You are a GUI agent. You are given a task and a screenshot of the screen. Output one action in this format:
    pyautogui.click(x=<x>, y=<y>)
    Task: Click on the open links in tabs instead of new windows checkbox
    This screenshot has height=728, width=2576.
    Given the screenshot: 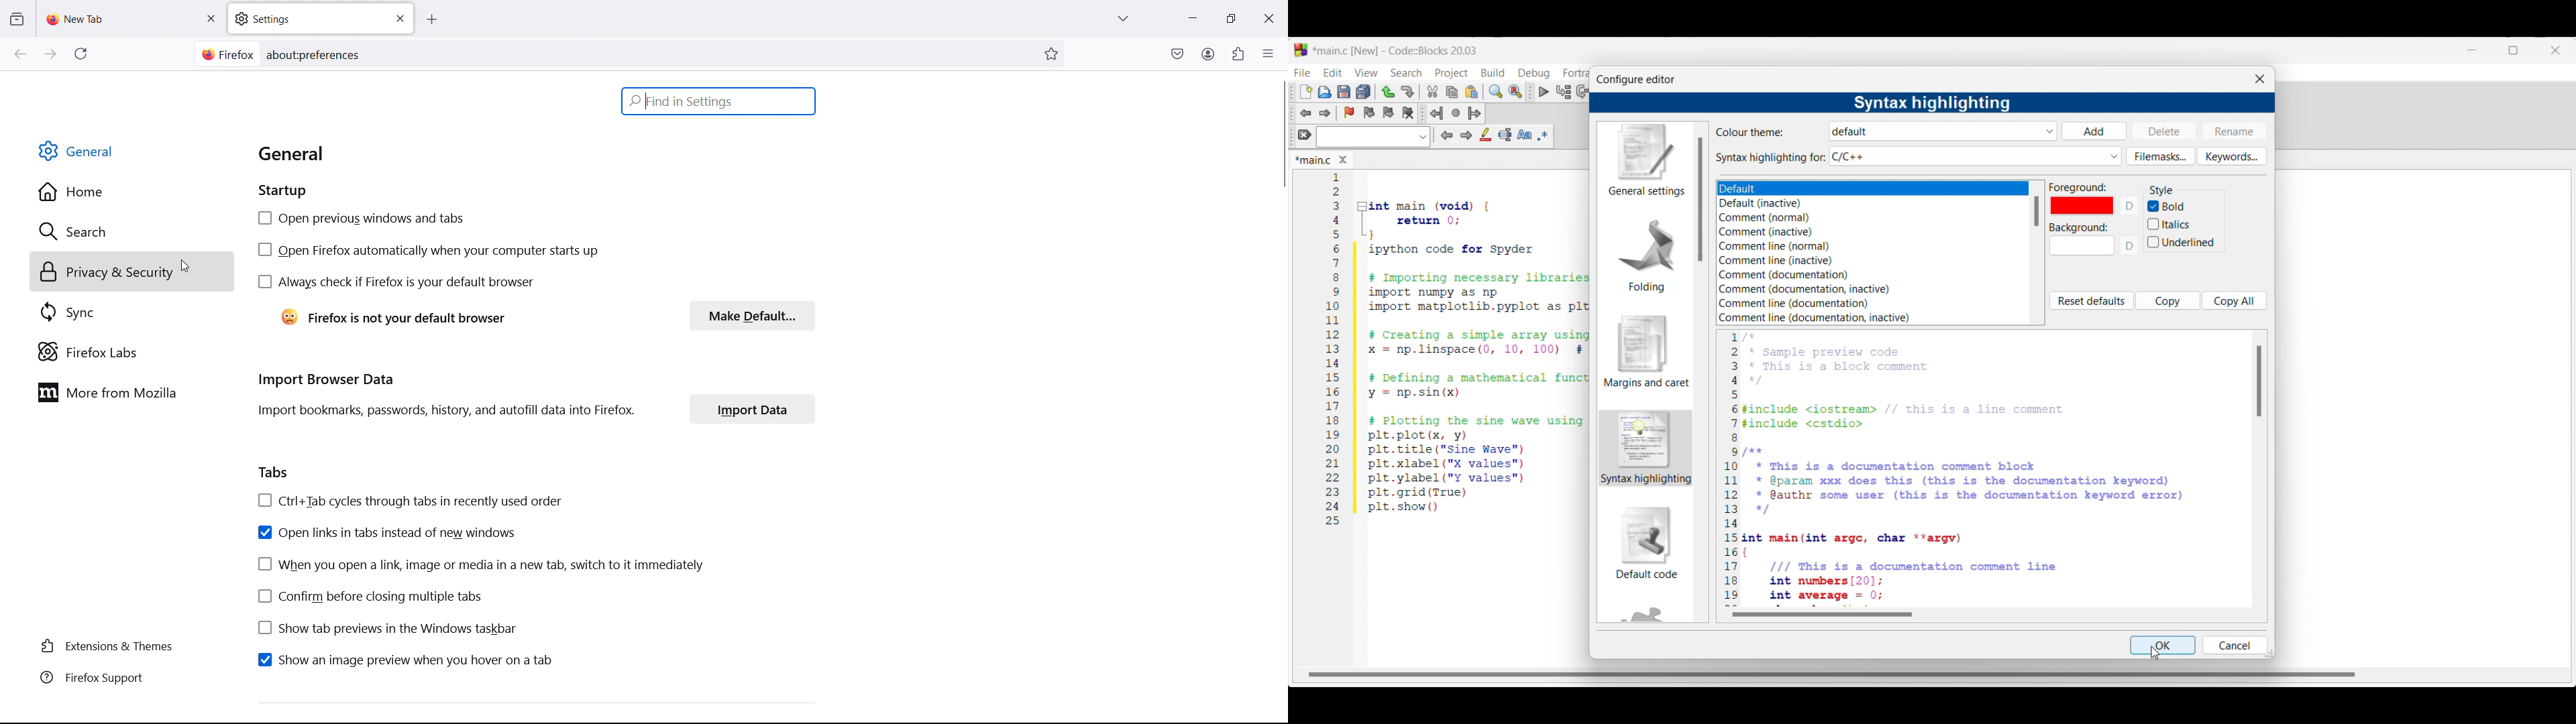 What is the action you would take?
    pyautogui.click(x=386, y=533)
    